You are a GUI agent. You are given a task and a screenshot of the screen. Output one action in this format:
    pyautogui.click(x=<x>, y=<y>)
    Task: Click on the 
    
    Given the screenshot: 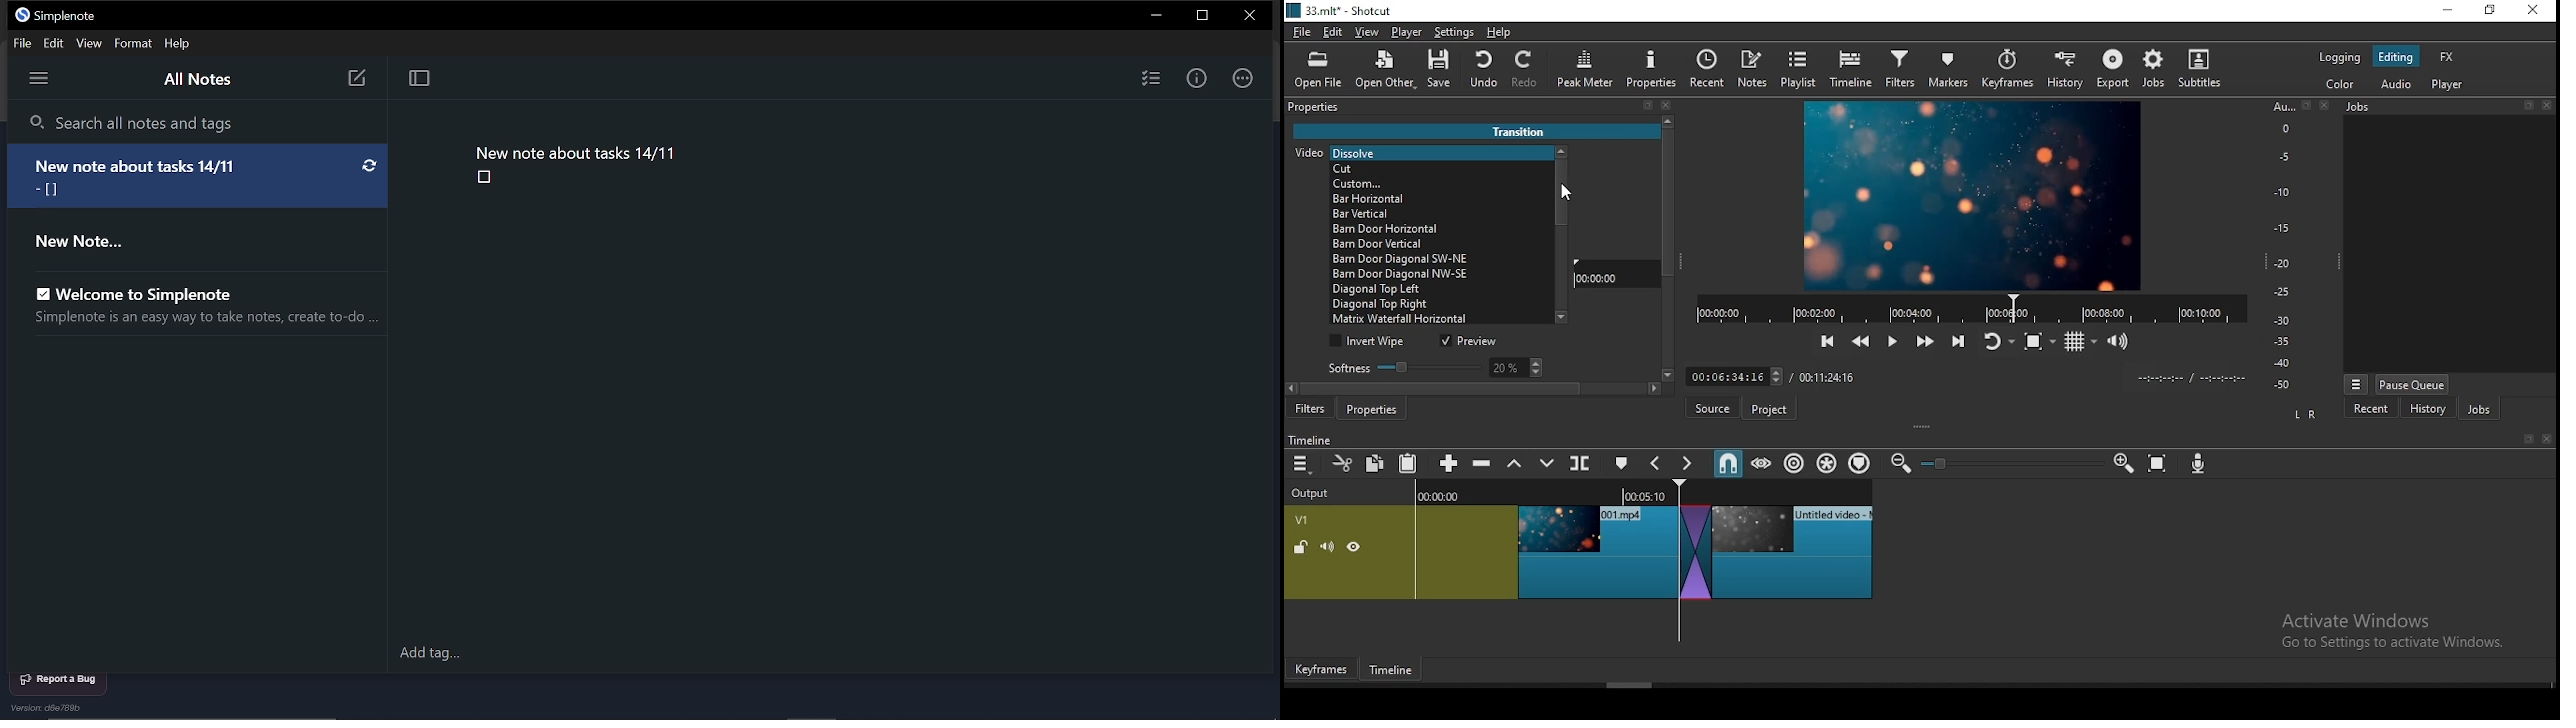 What is the action you would take?
    pyautogui.click(x=1942, y=464)
    